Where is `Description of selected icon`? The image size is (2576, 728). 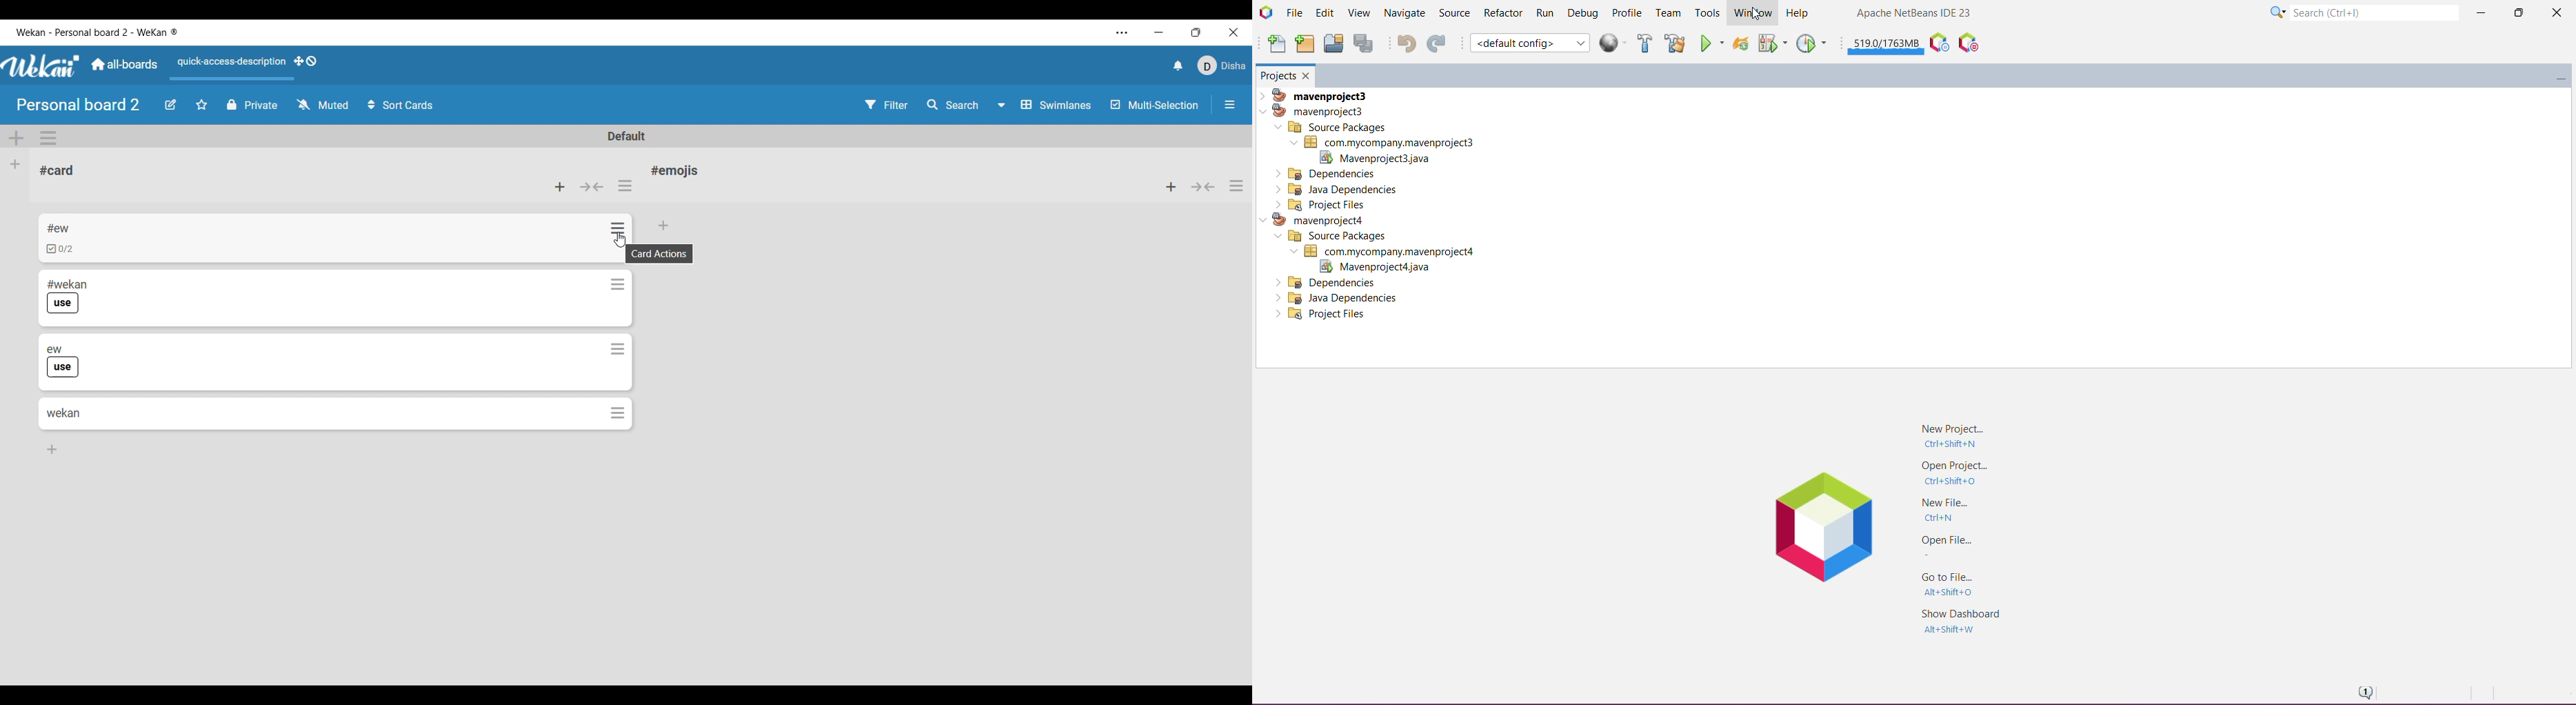 Description of selected icon is located at coordinates (662, 254).